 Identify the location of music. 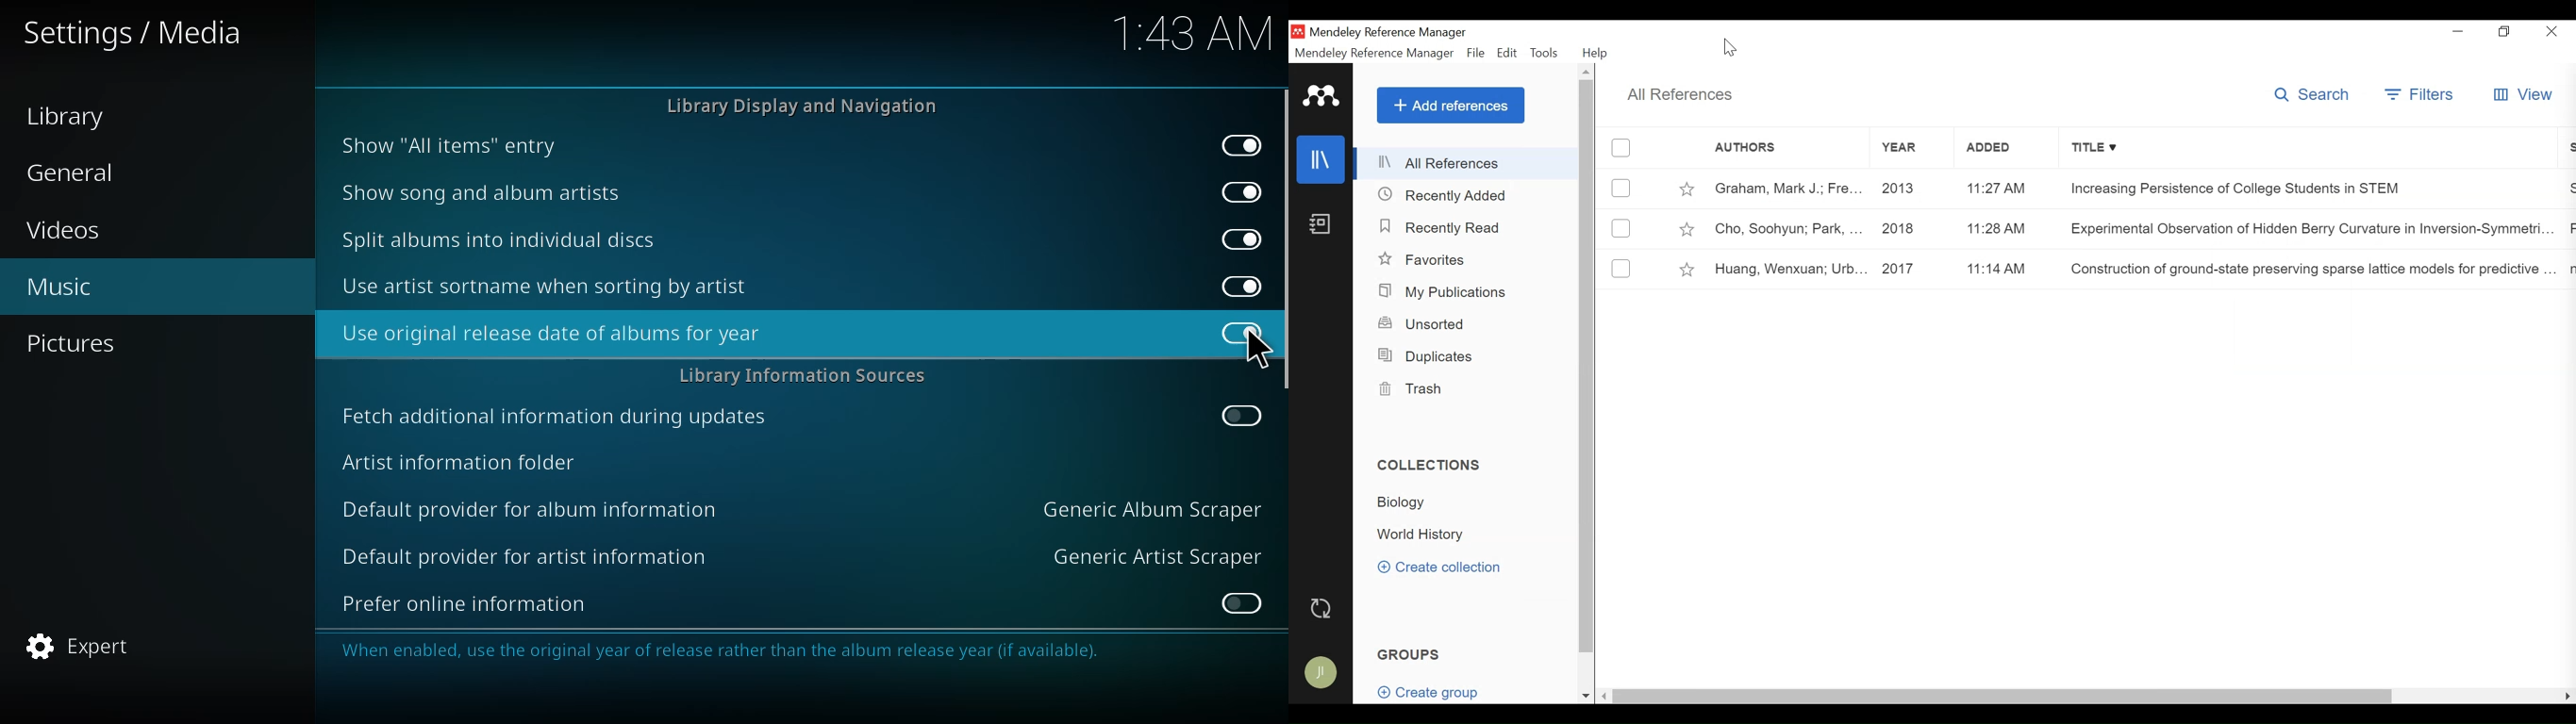
(58, 288).